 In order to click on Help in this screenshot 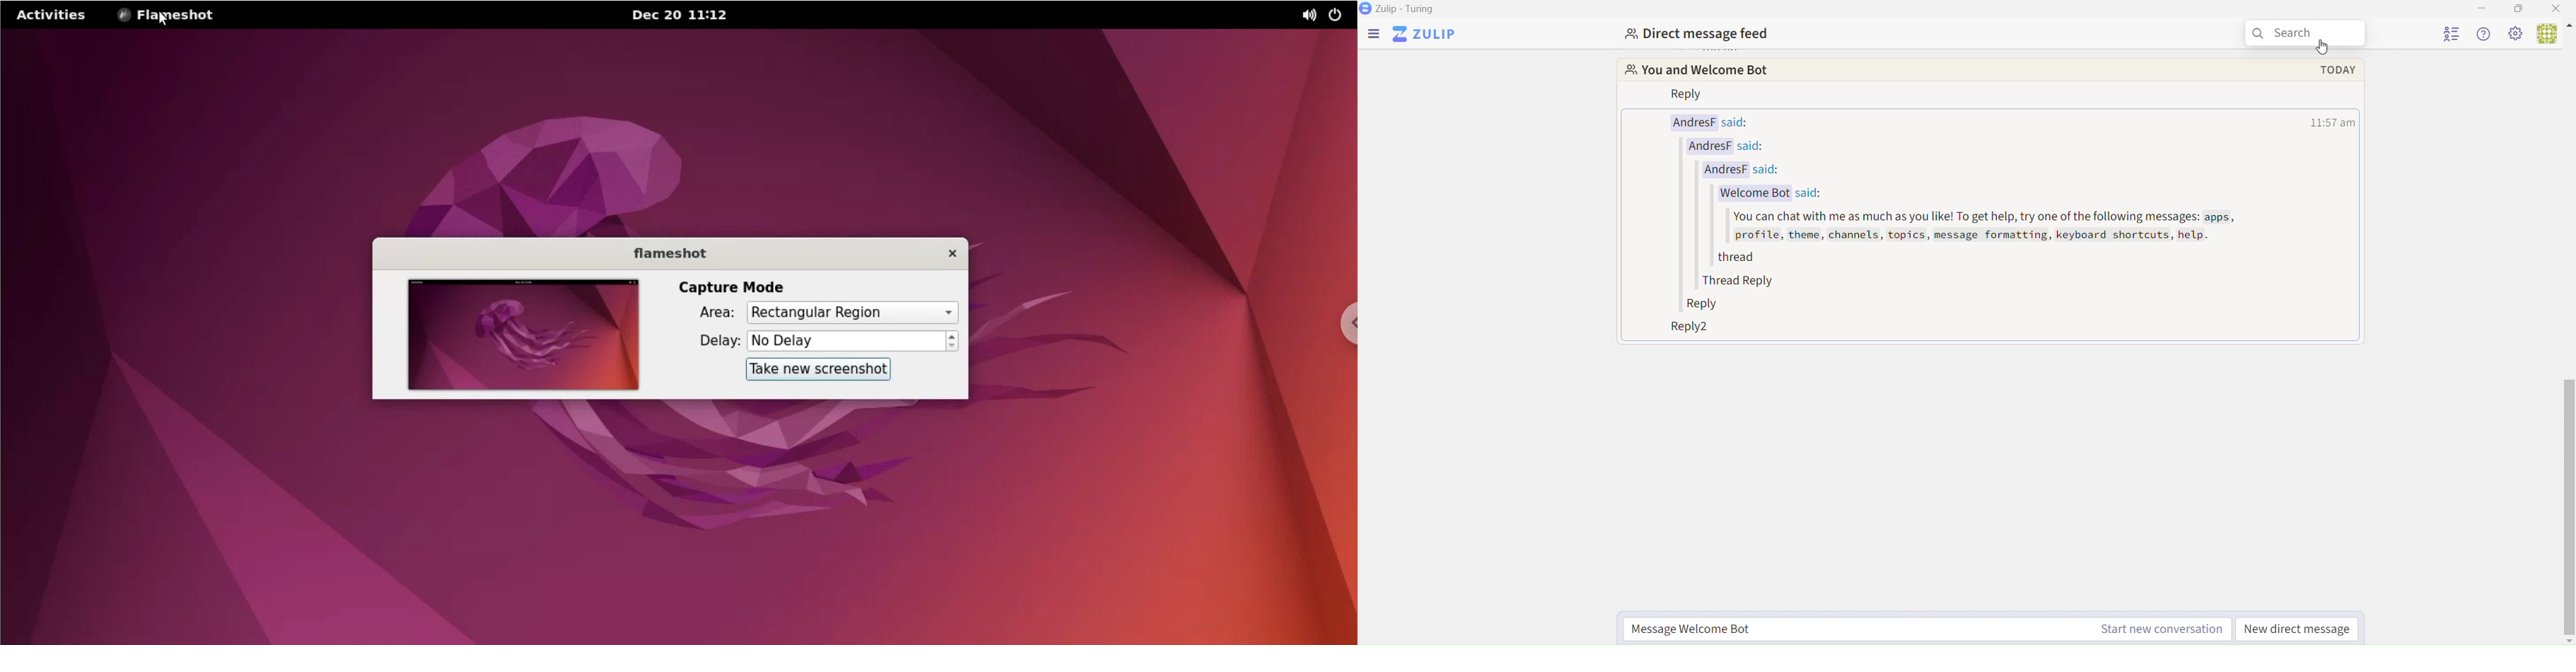, I will do `click(2487, 34)`.